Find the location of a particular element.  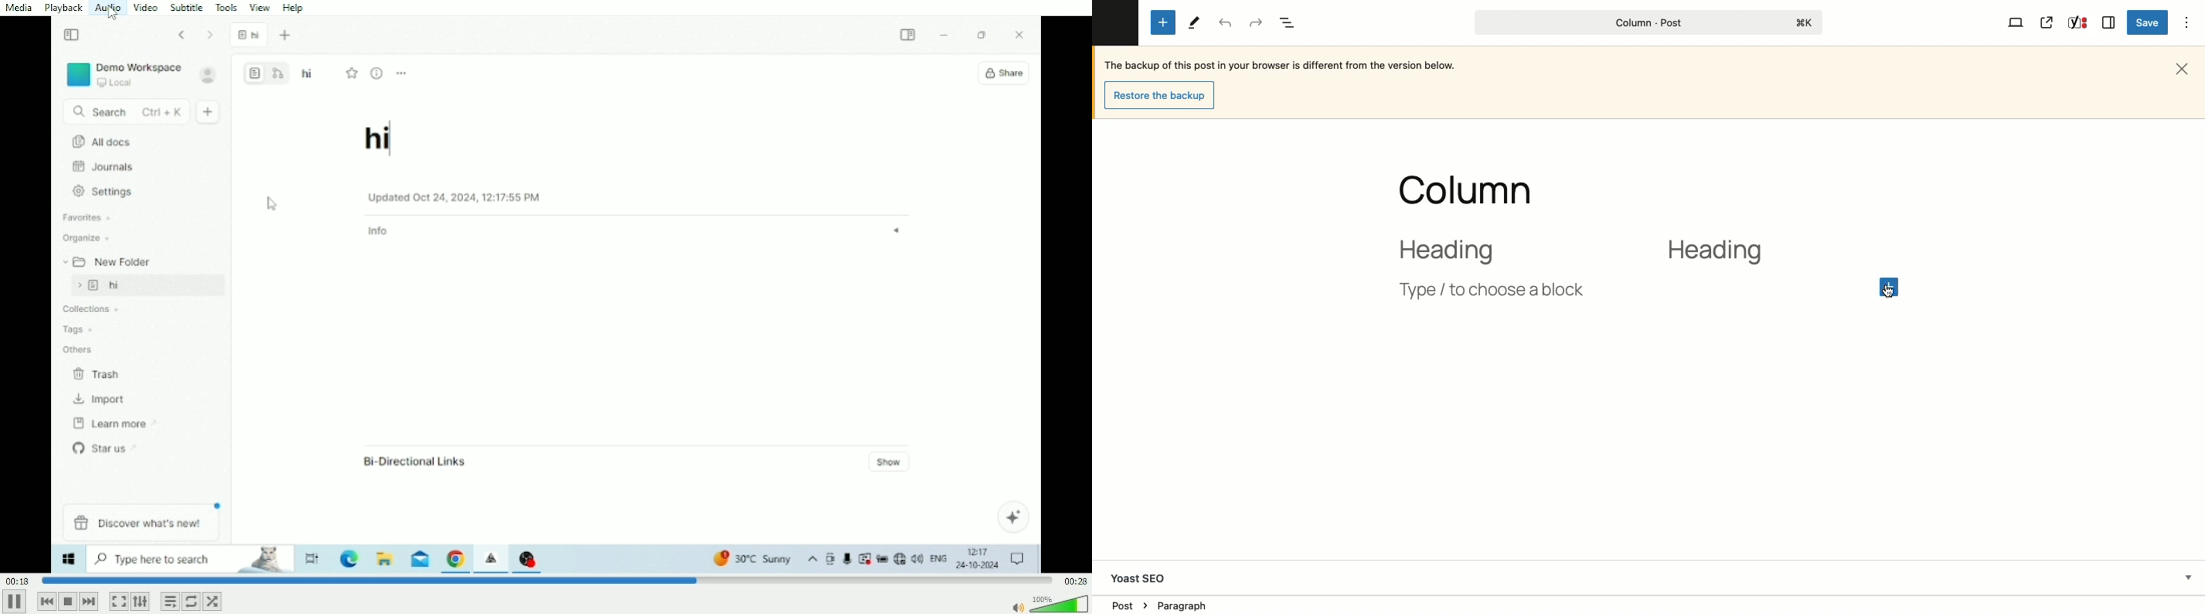

View post is located at coordinates (2048, 22).